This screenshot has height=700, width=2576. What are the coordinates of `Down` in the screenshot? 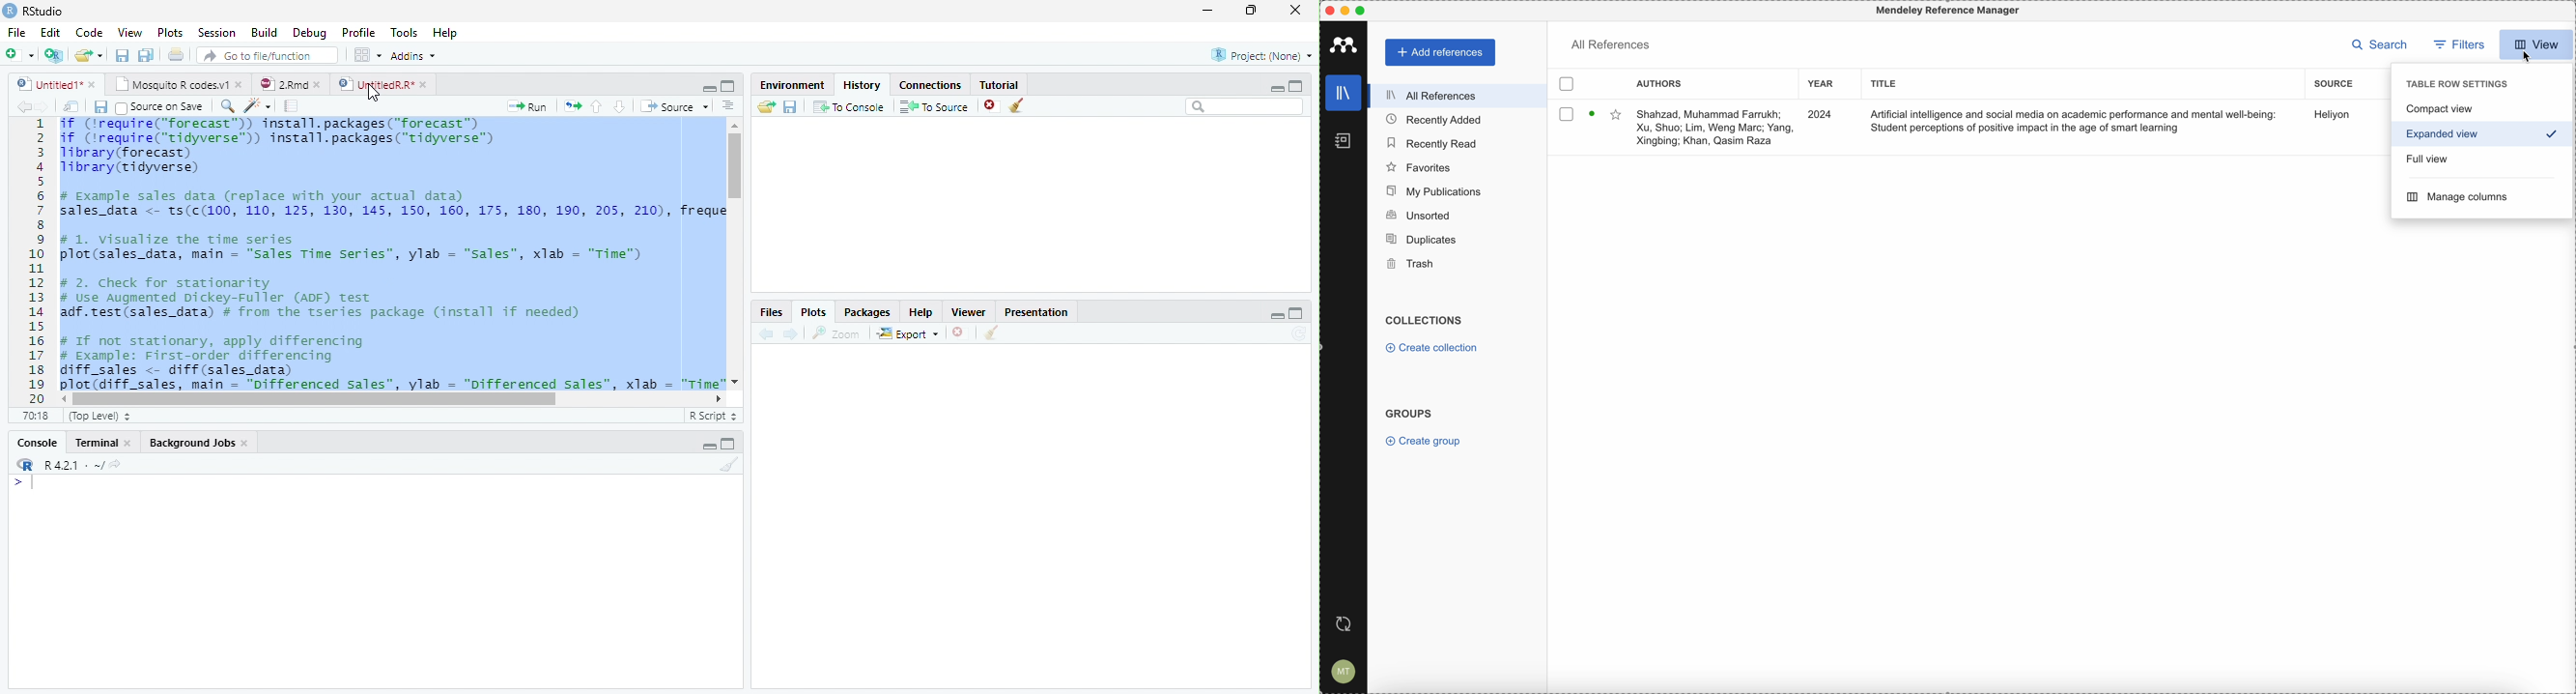 It's located at (620, 107).